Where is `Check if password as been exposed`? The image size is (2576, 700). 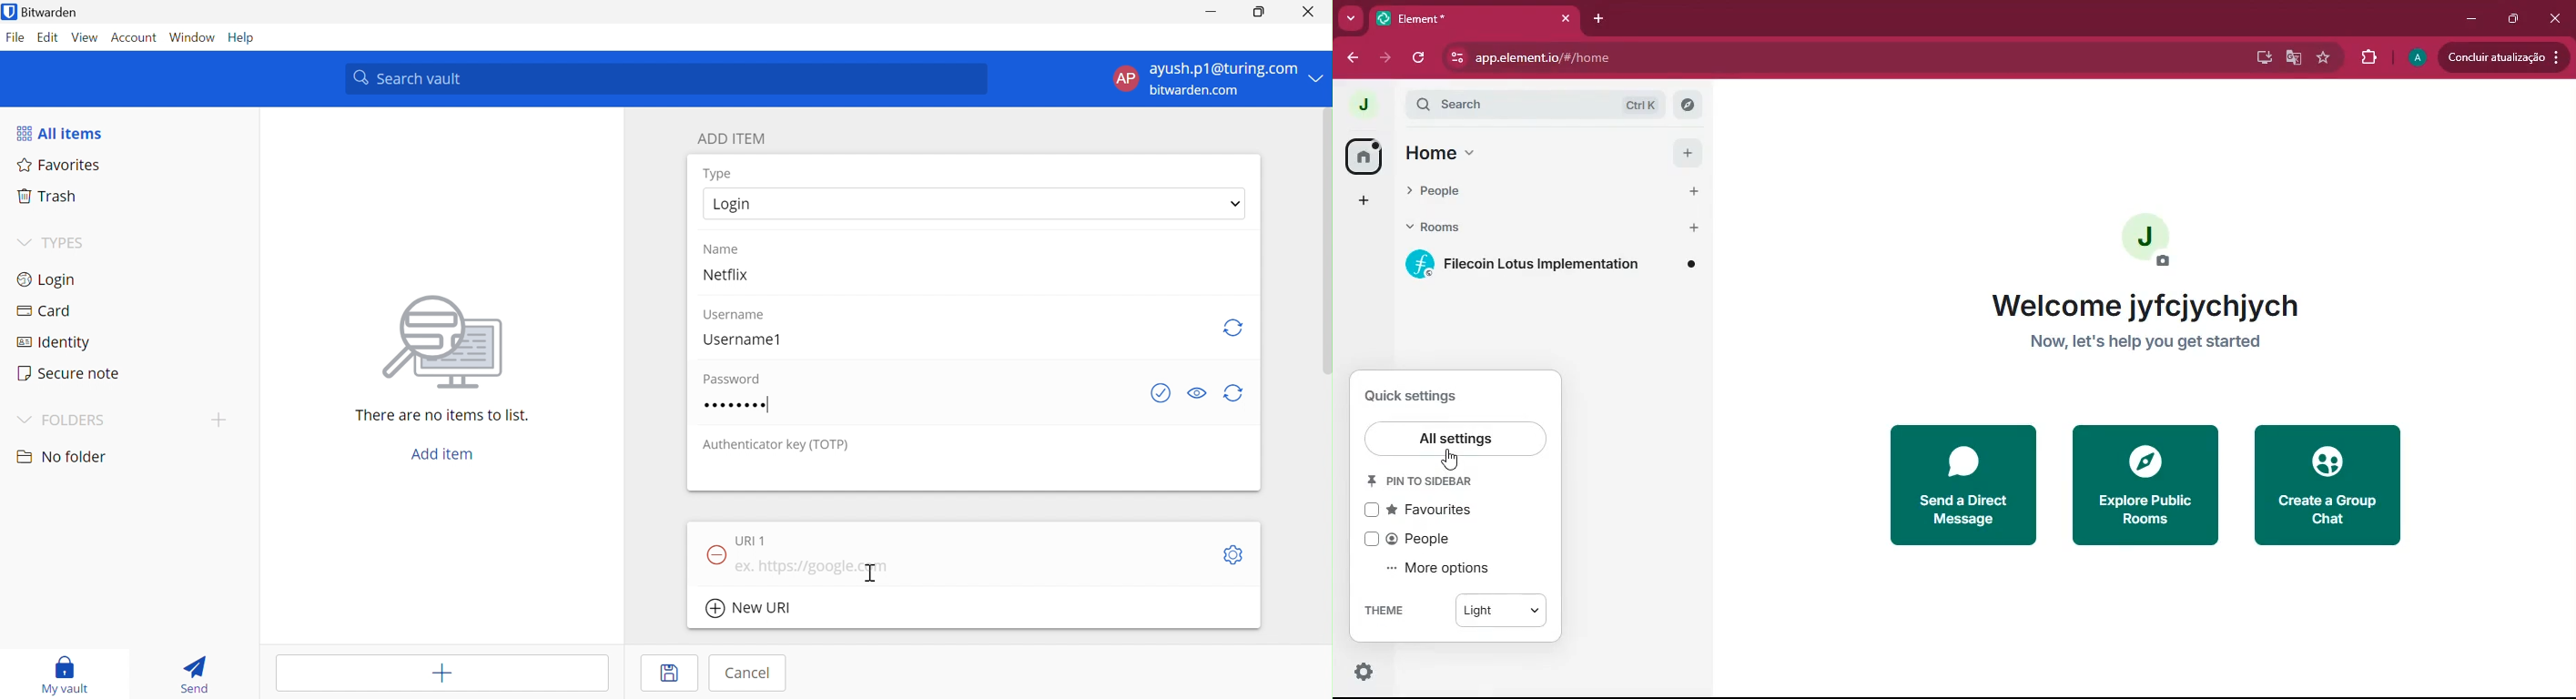 Check if password as been exposed is located at coordinates (1160, 393).